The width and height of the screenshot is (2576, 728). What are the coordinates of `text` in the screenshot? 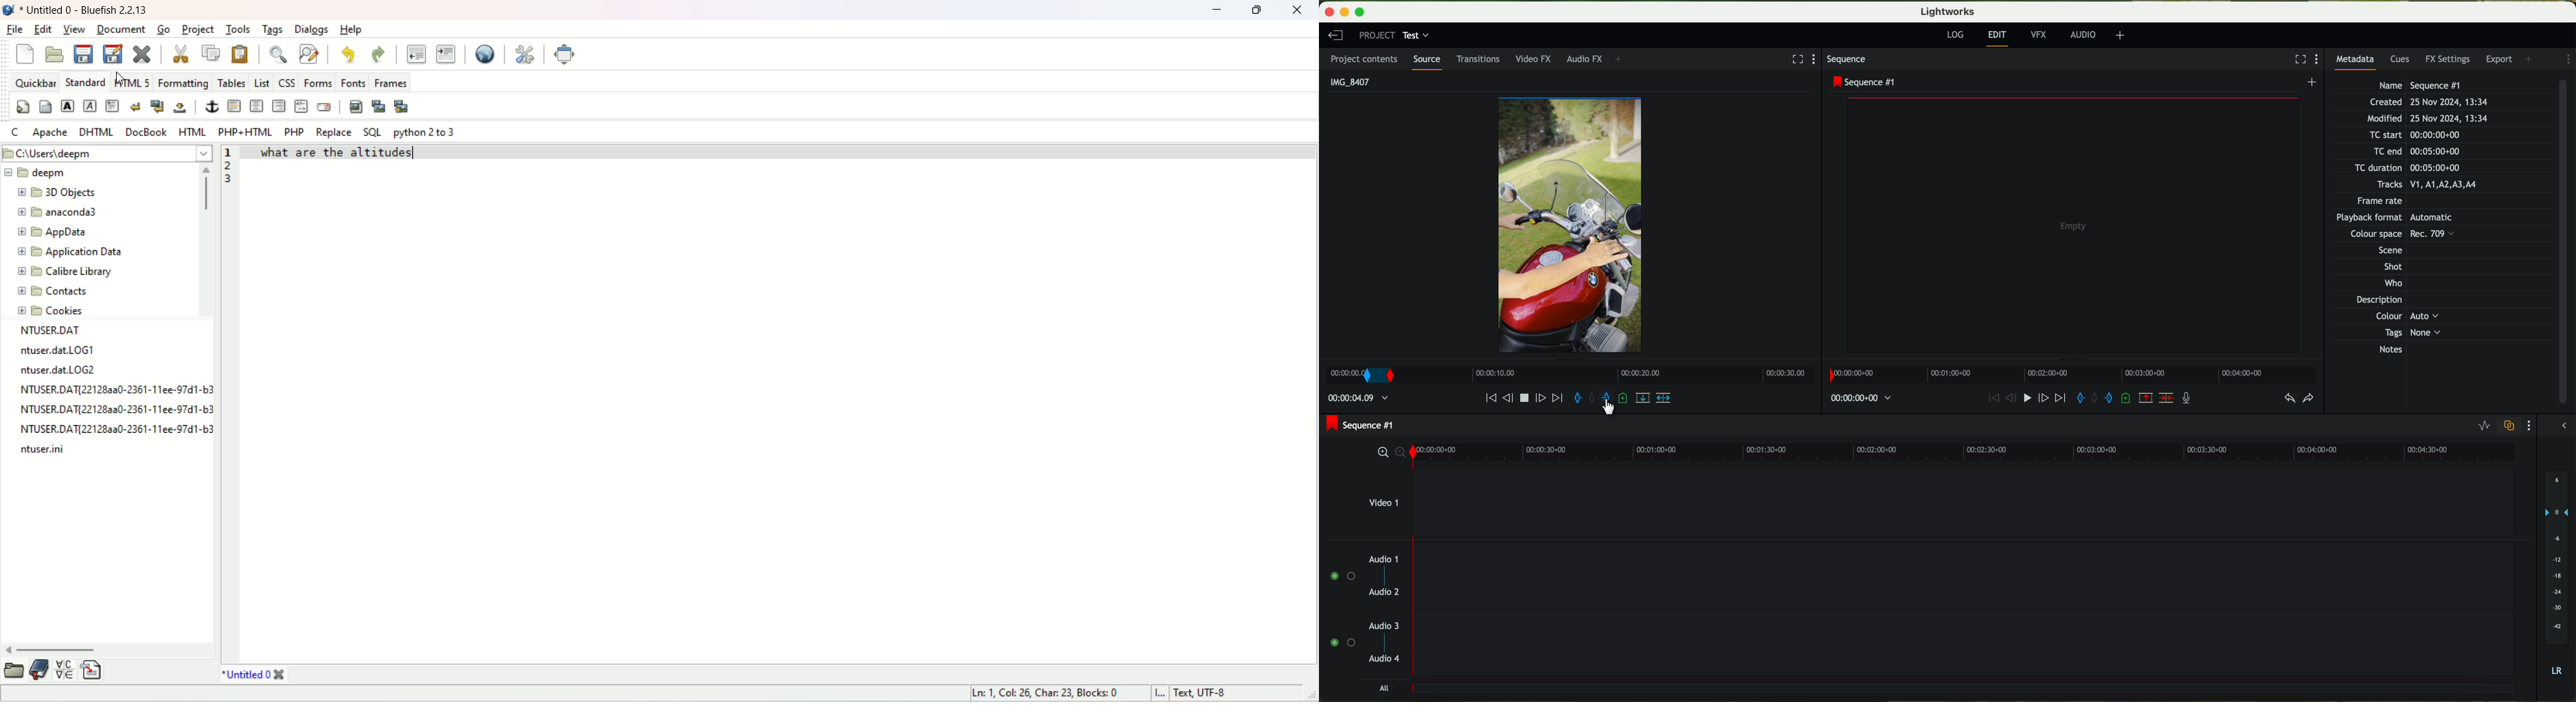 It's located at (357, 155).